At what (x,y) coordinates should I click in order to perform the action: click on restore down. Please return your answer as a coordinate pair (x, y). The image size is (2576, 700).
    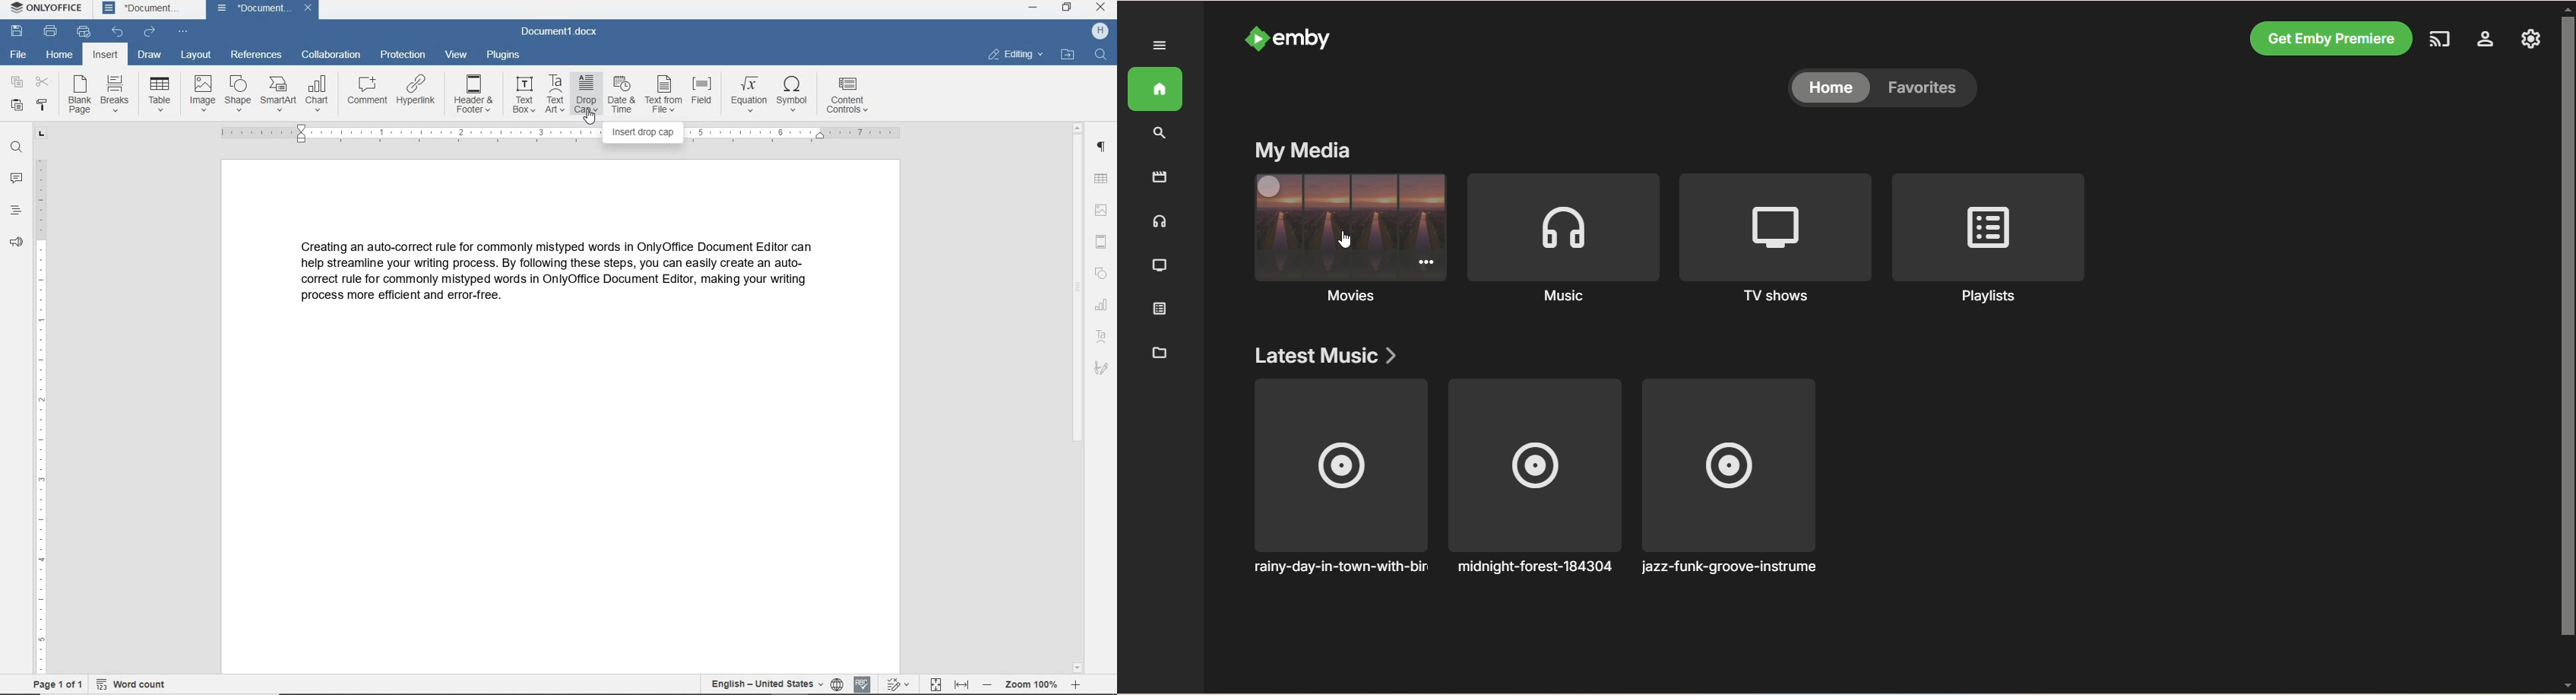
    Looking at the image, I should click on (1068, 9).